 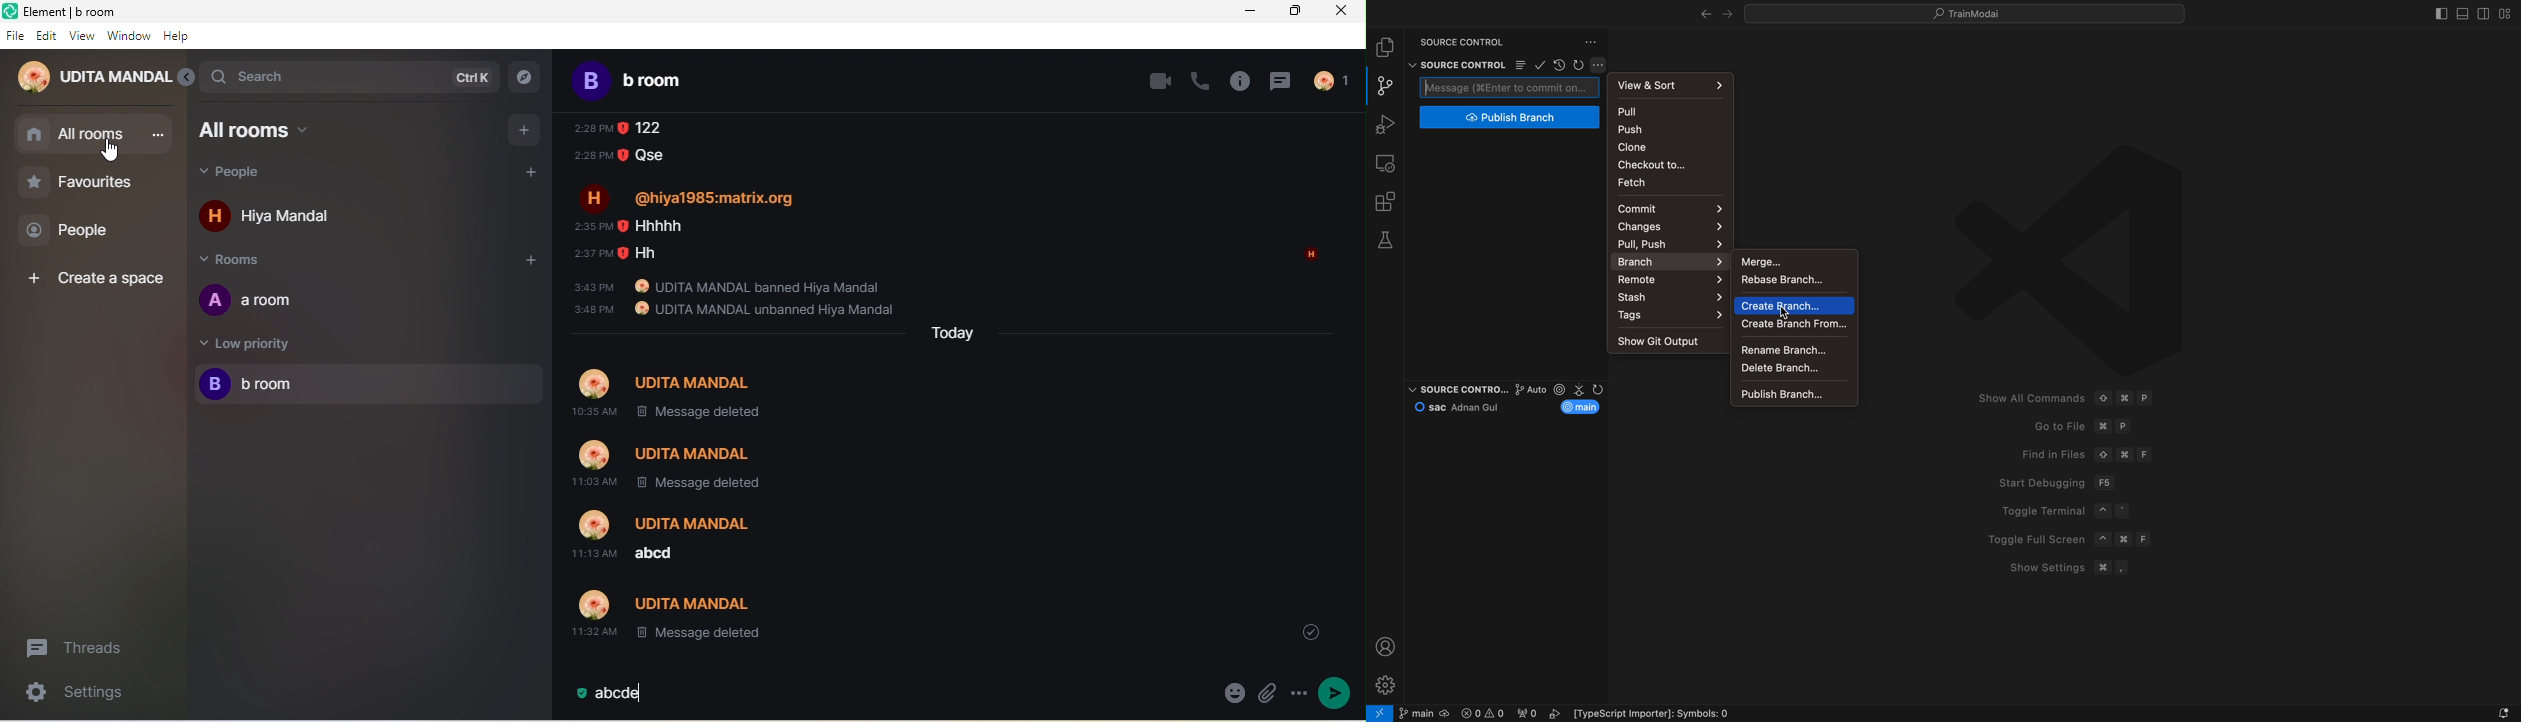 What do you see at coordinates (94, 276) in the screenshot?
I see `create space` at bounding box center [94, 276].